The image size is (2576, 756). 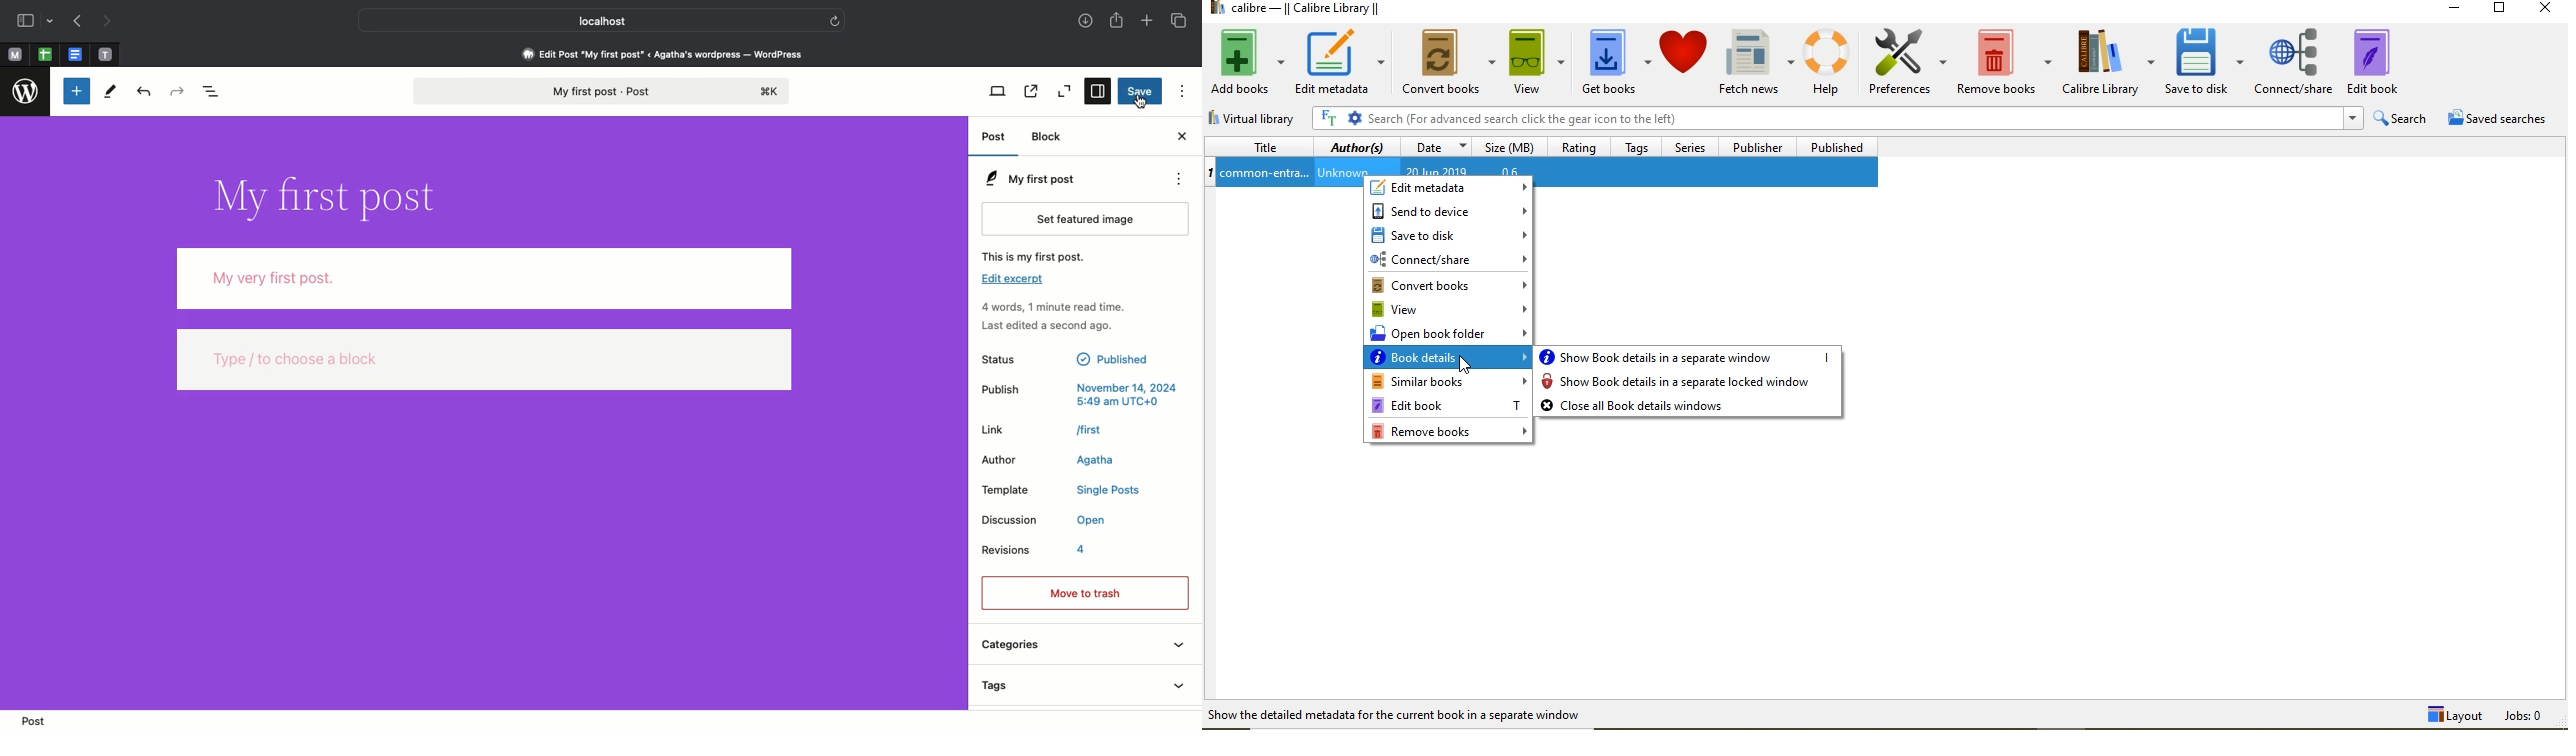 What do you see at coordinates (1085, 22) in the screenshot?
I see `Downloads` at bounding box center [1085, 22].